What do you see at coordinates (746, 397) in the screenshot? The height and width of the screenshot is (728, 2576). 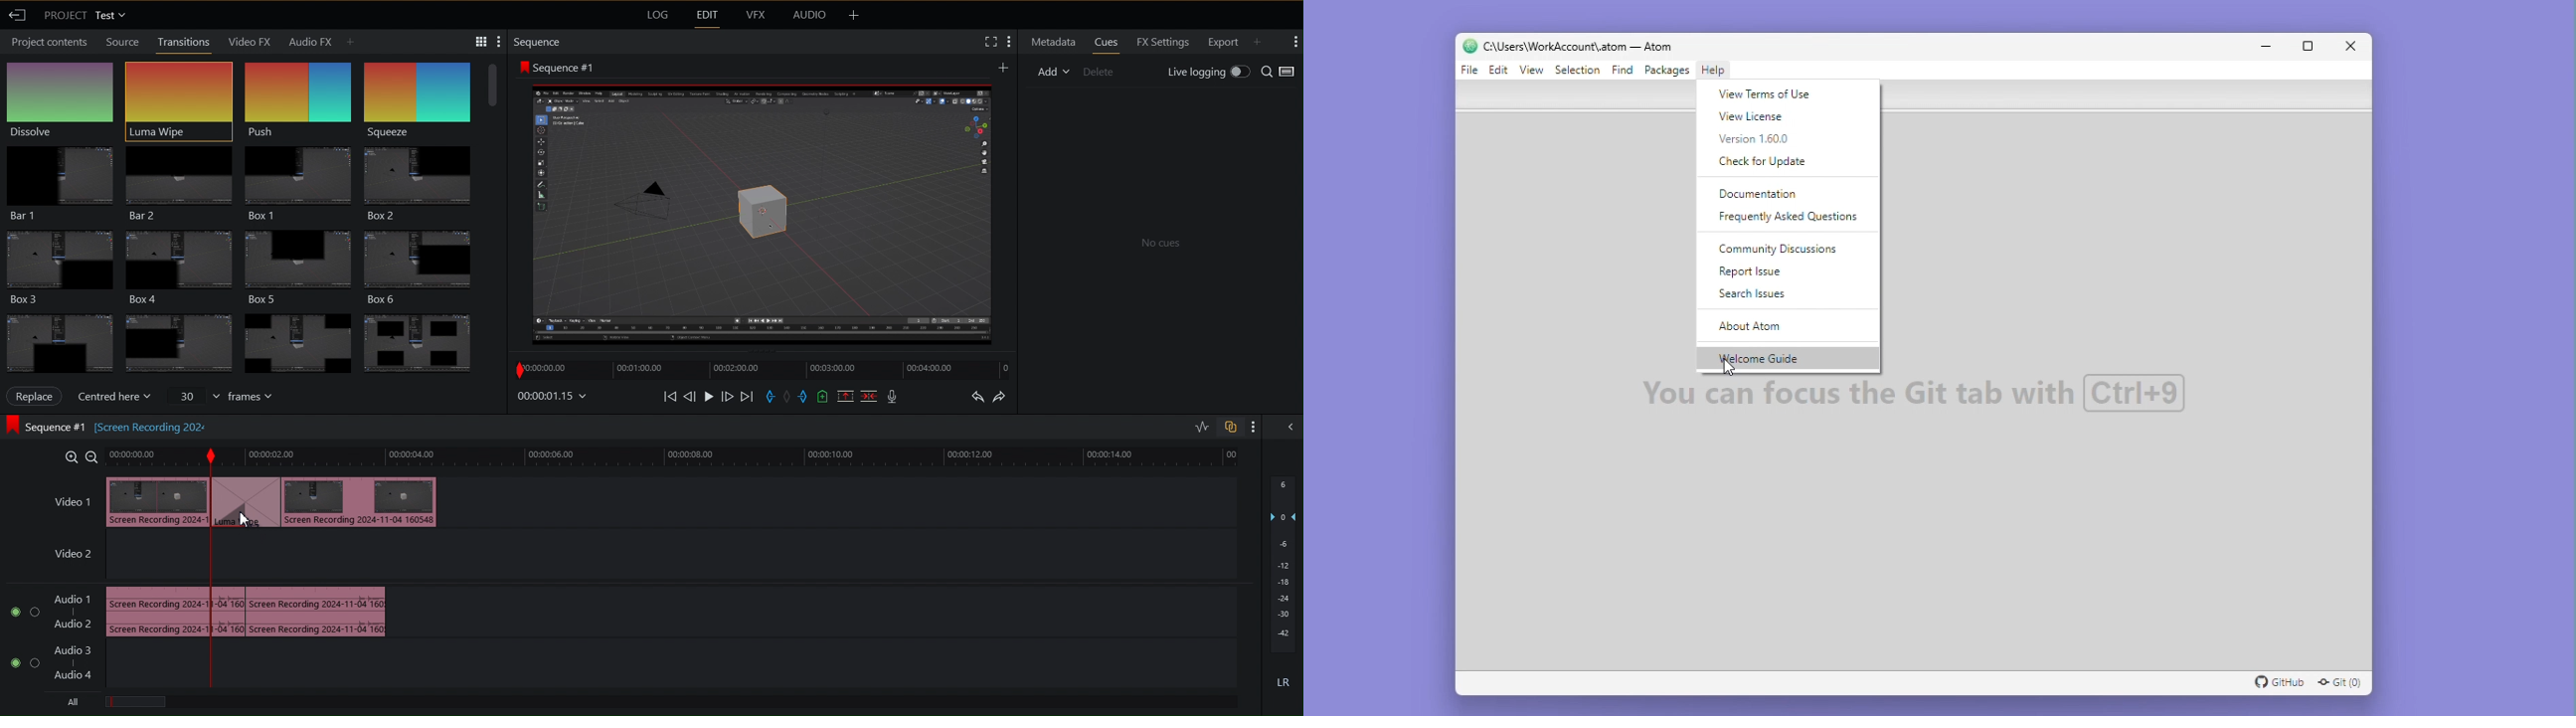 I see `Skip Forward` at bounding box center [746, 397].